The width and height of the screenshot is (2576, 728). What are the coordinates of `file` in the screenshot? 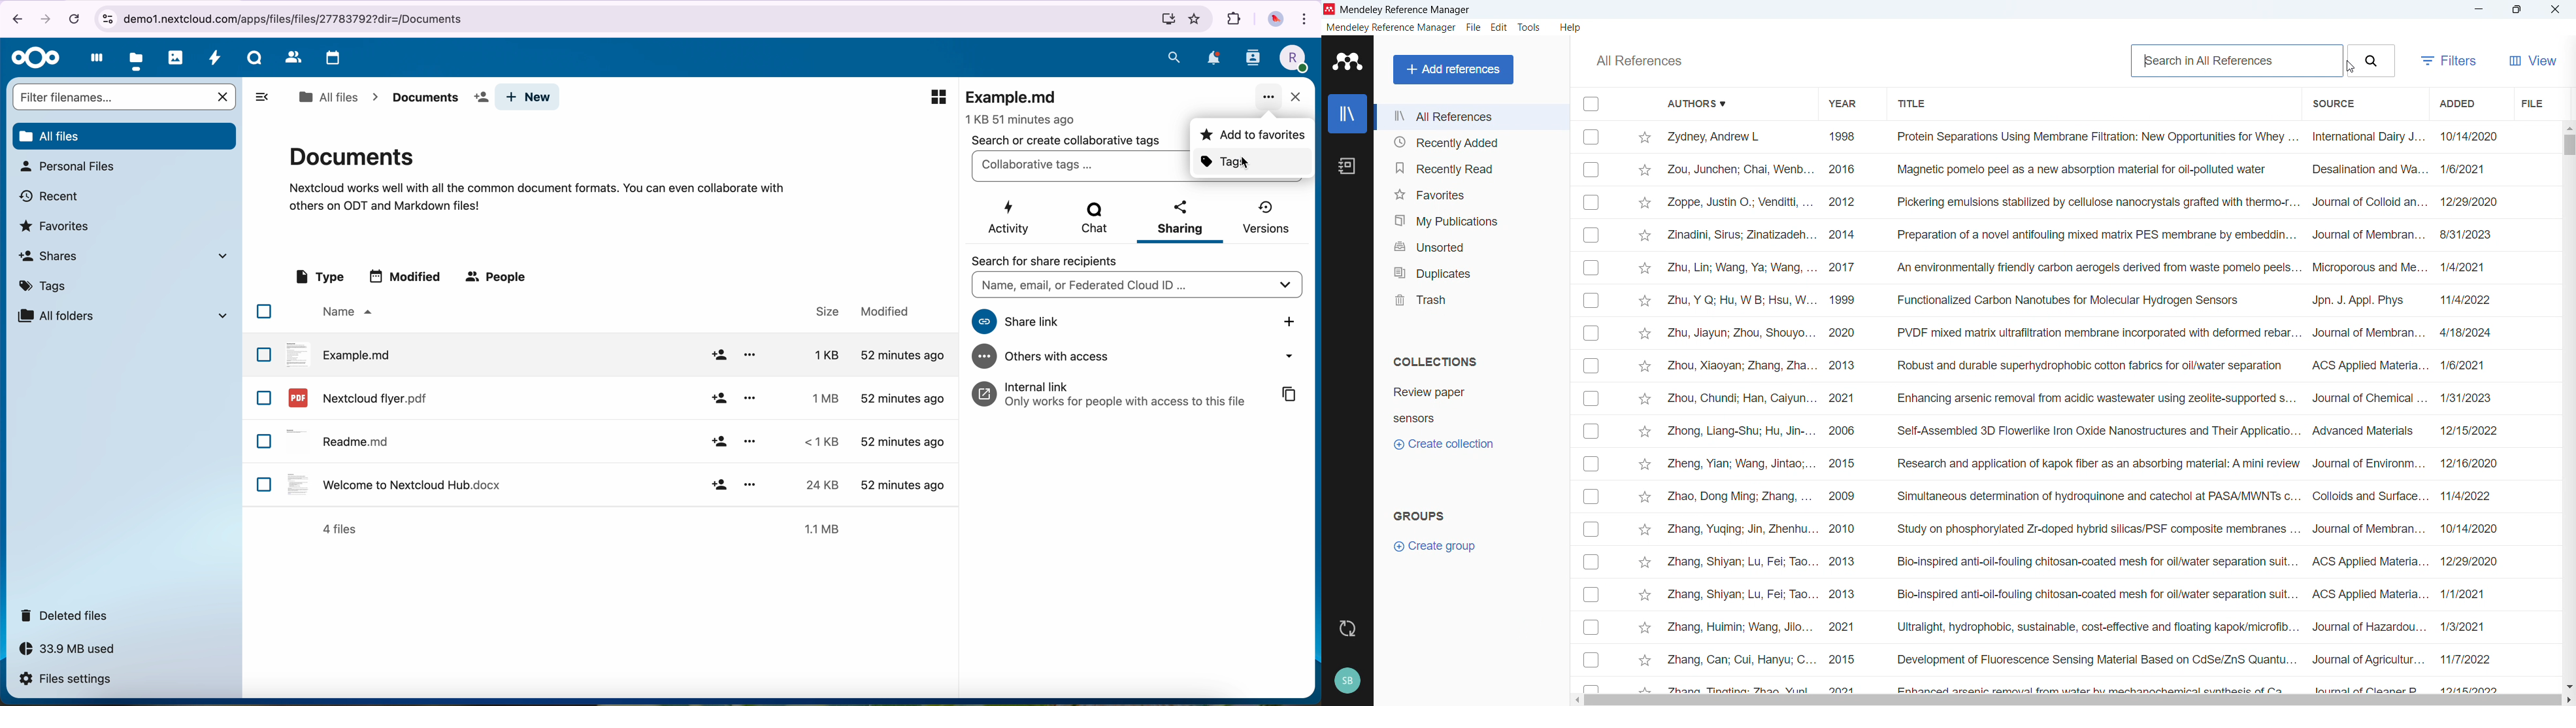 It's located at (1474, 27).